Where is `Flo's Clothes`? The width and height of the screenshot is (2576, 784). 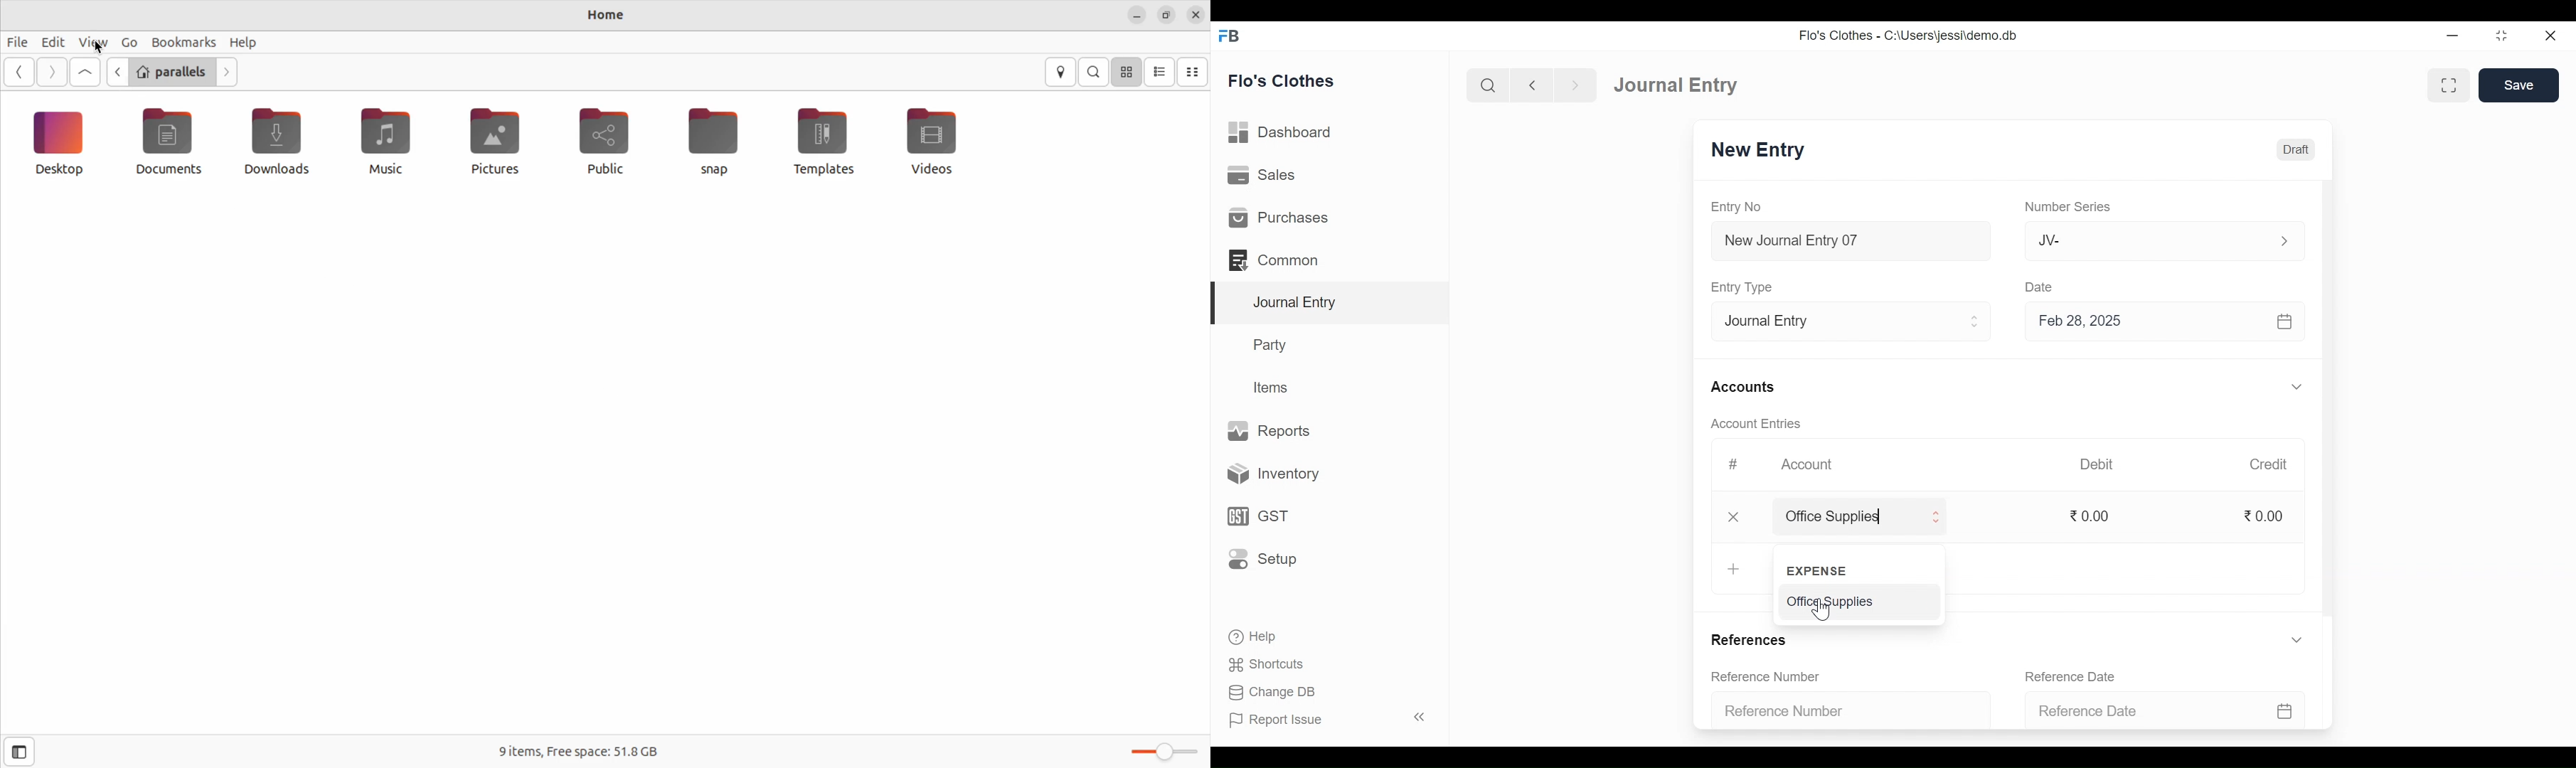
Flo's Clothes is located at coordinates (1282, 80).